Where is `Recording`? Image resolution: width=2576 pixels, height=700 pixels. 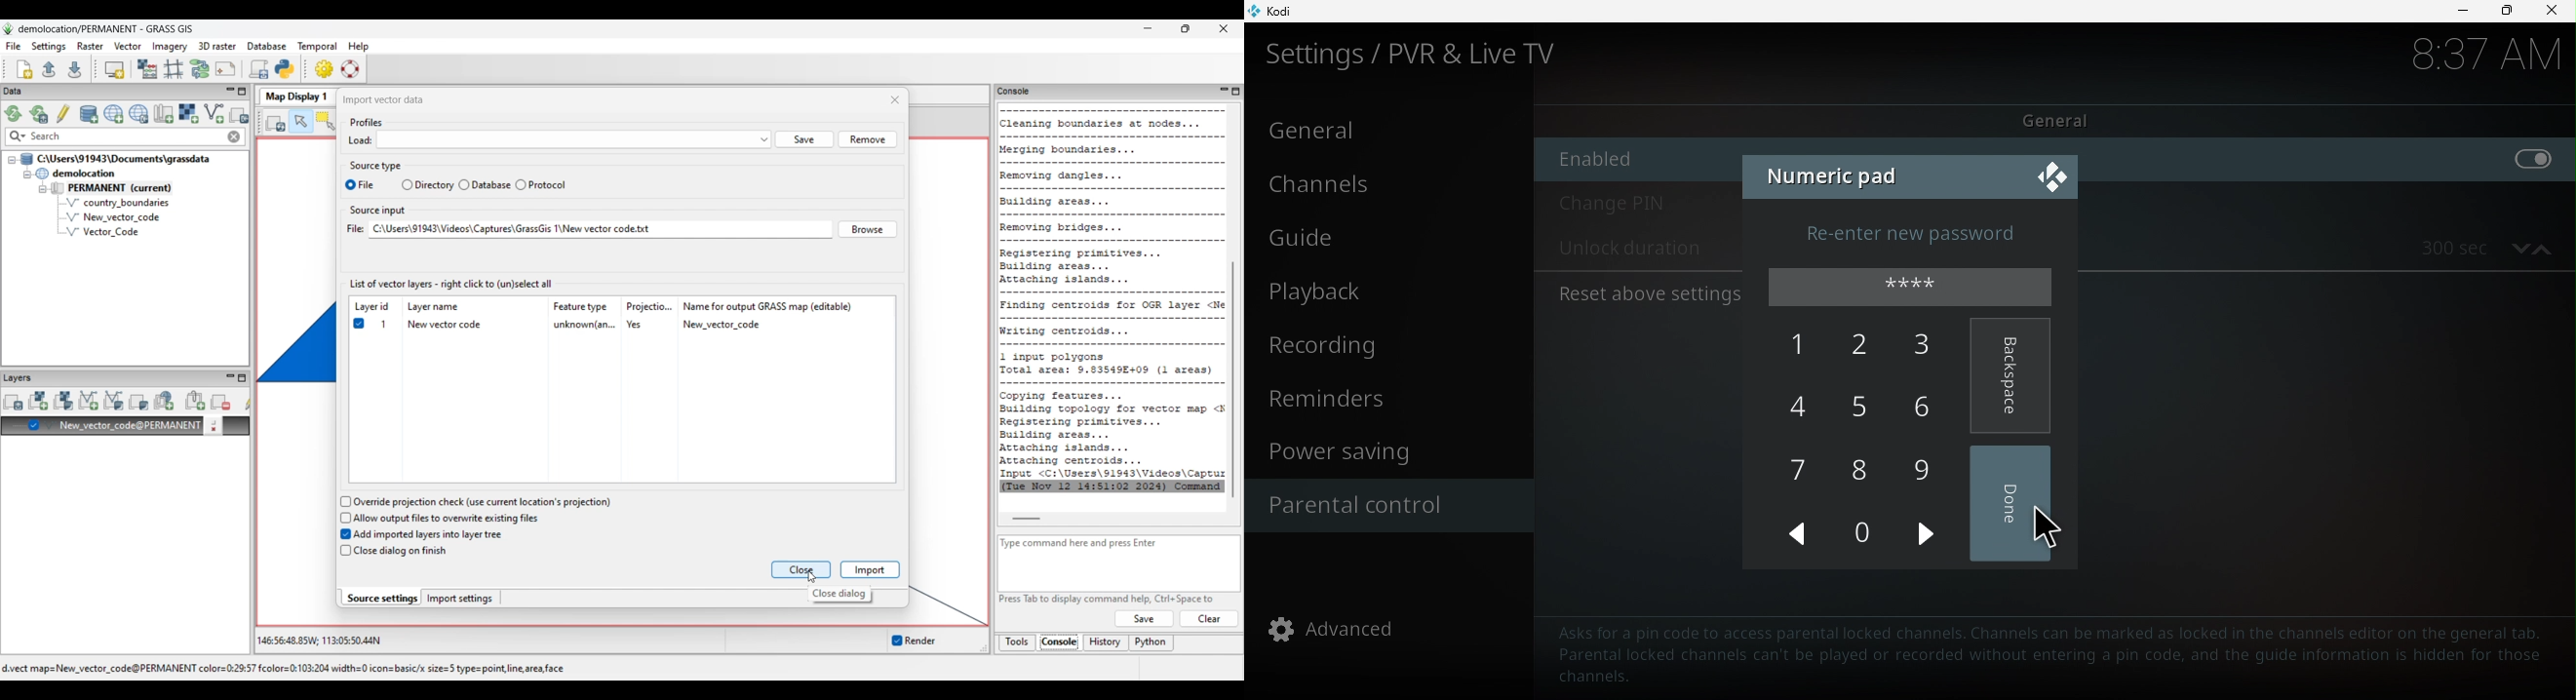 Recording is located at coordinates (1385, 343).